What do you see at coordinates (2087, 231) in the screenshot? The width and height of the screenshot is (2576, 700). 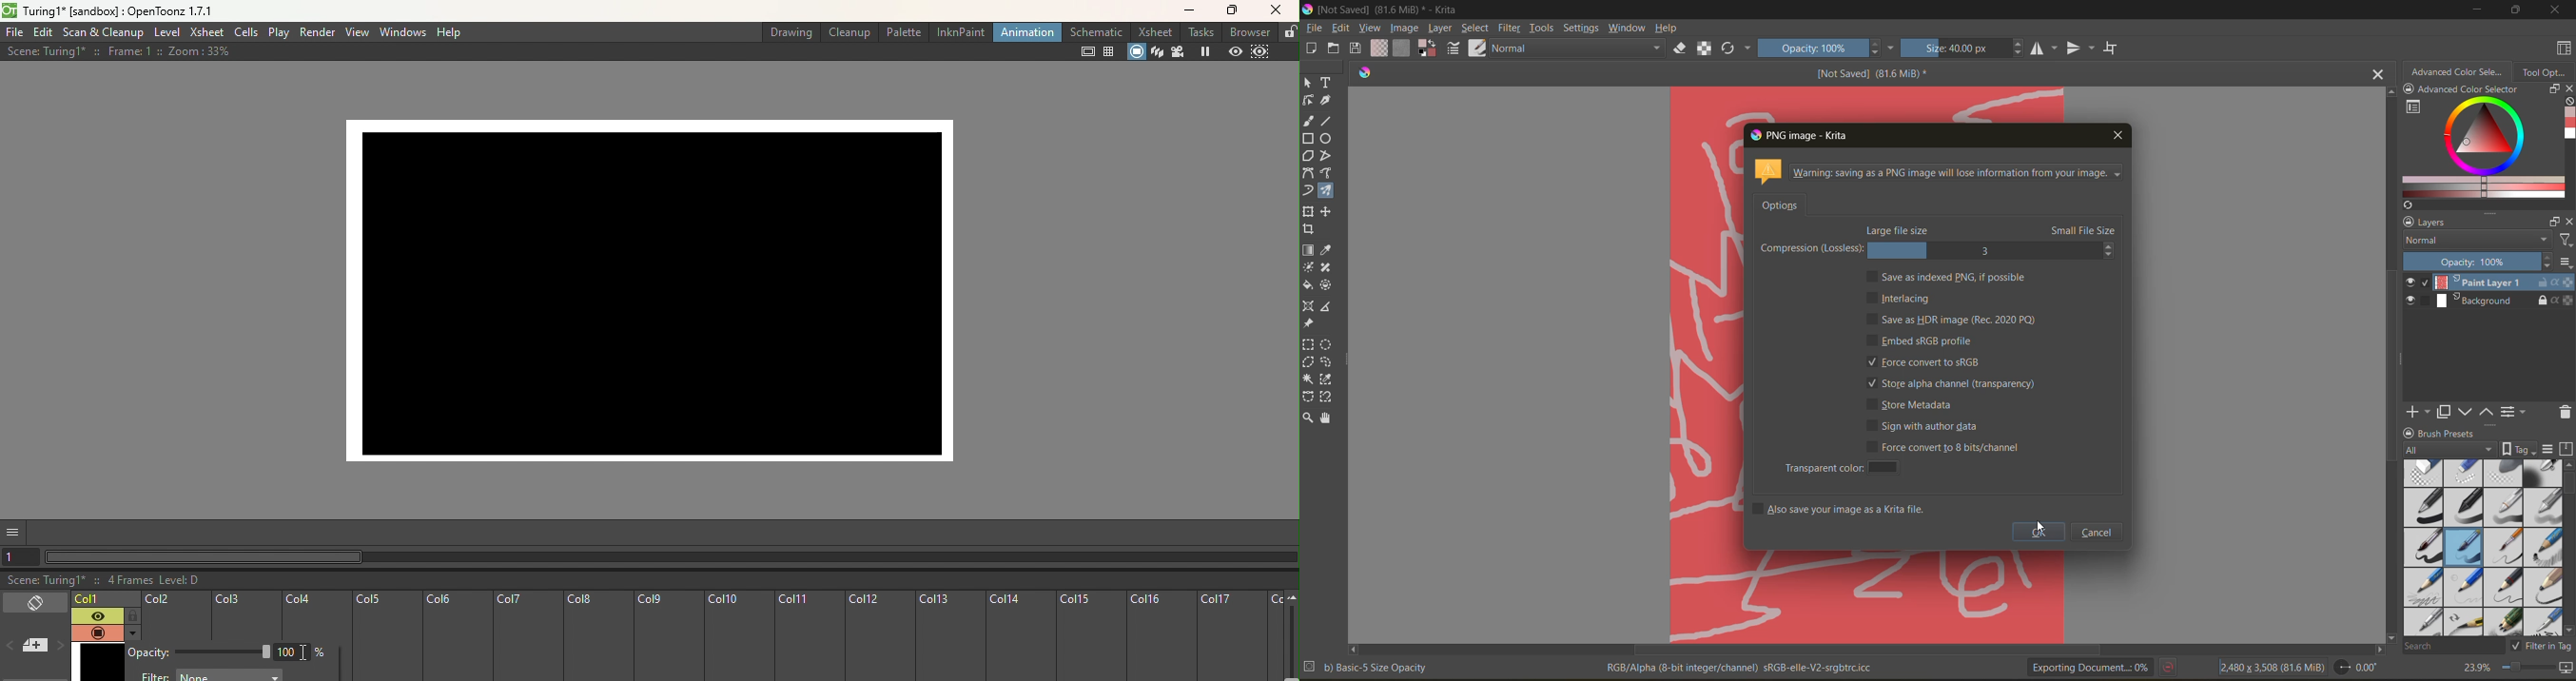 I see `small file size` at bounding box center [2087, 231].